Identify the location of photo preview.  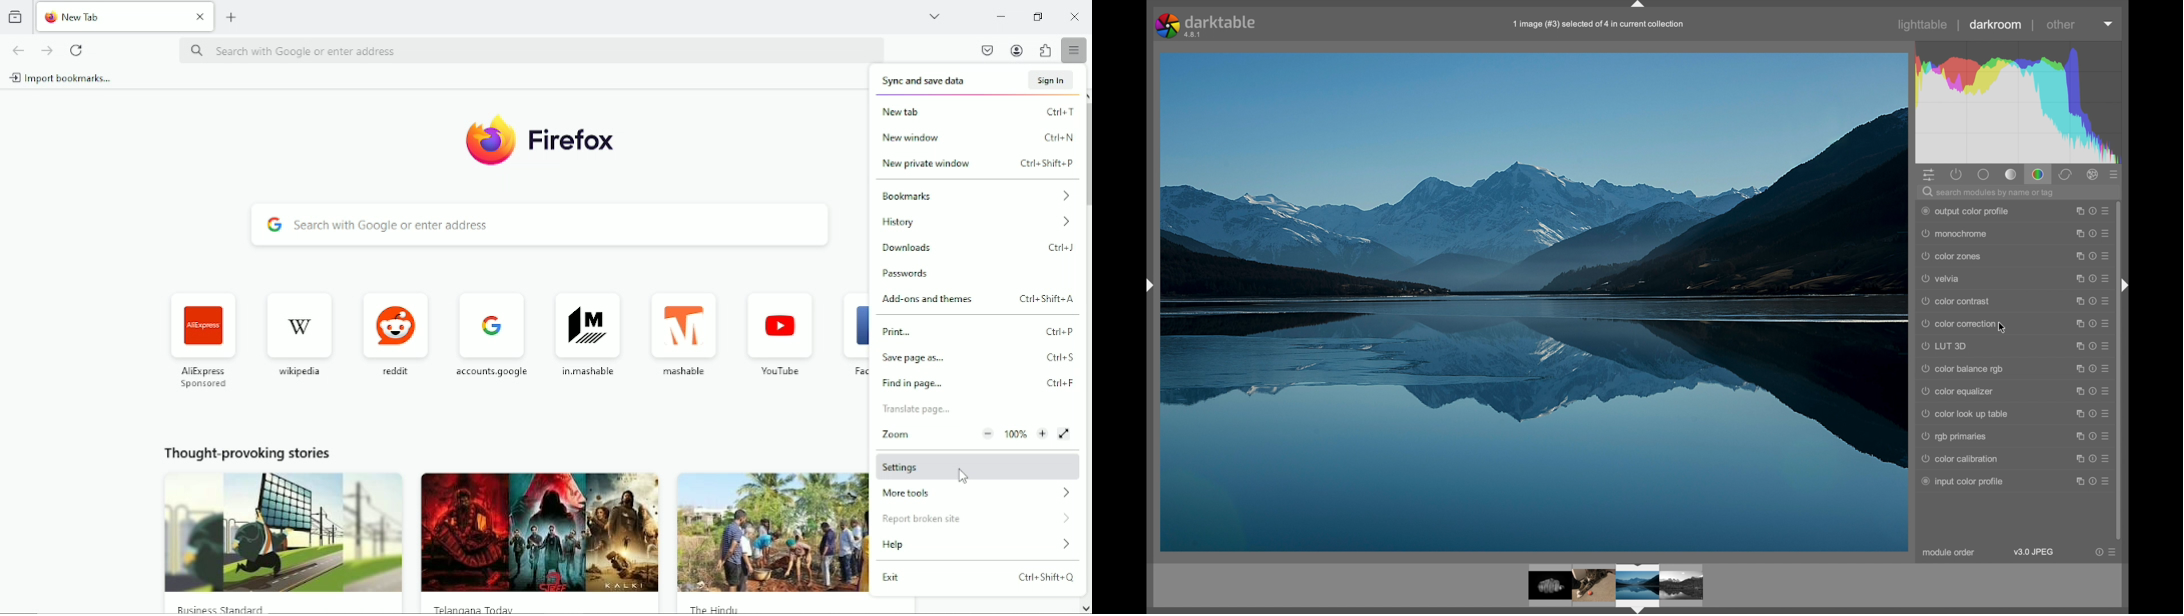
(1545, 583).